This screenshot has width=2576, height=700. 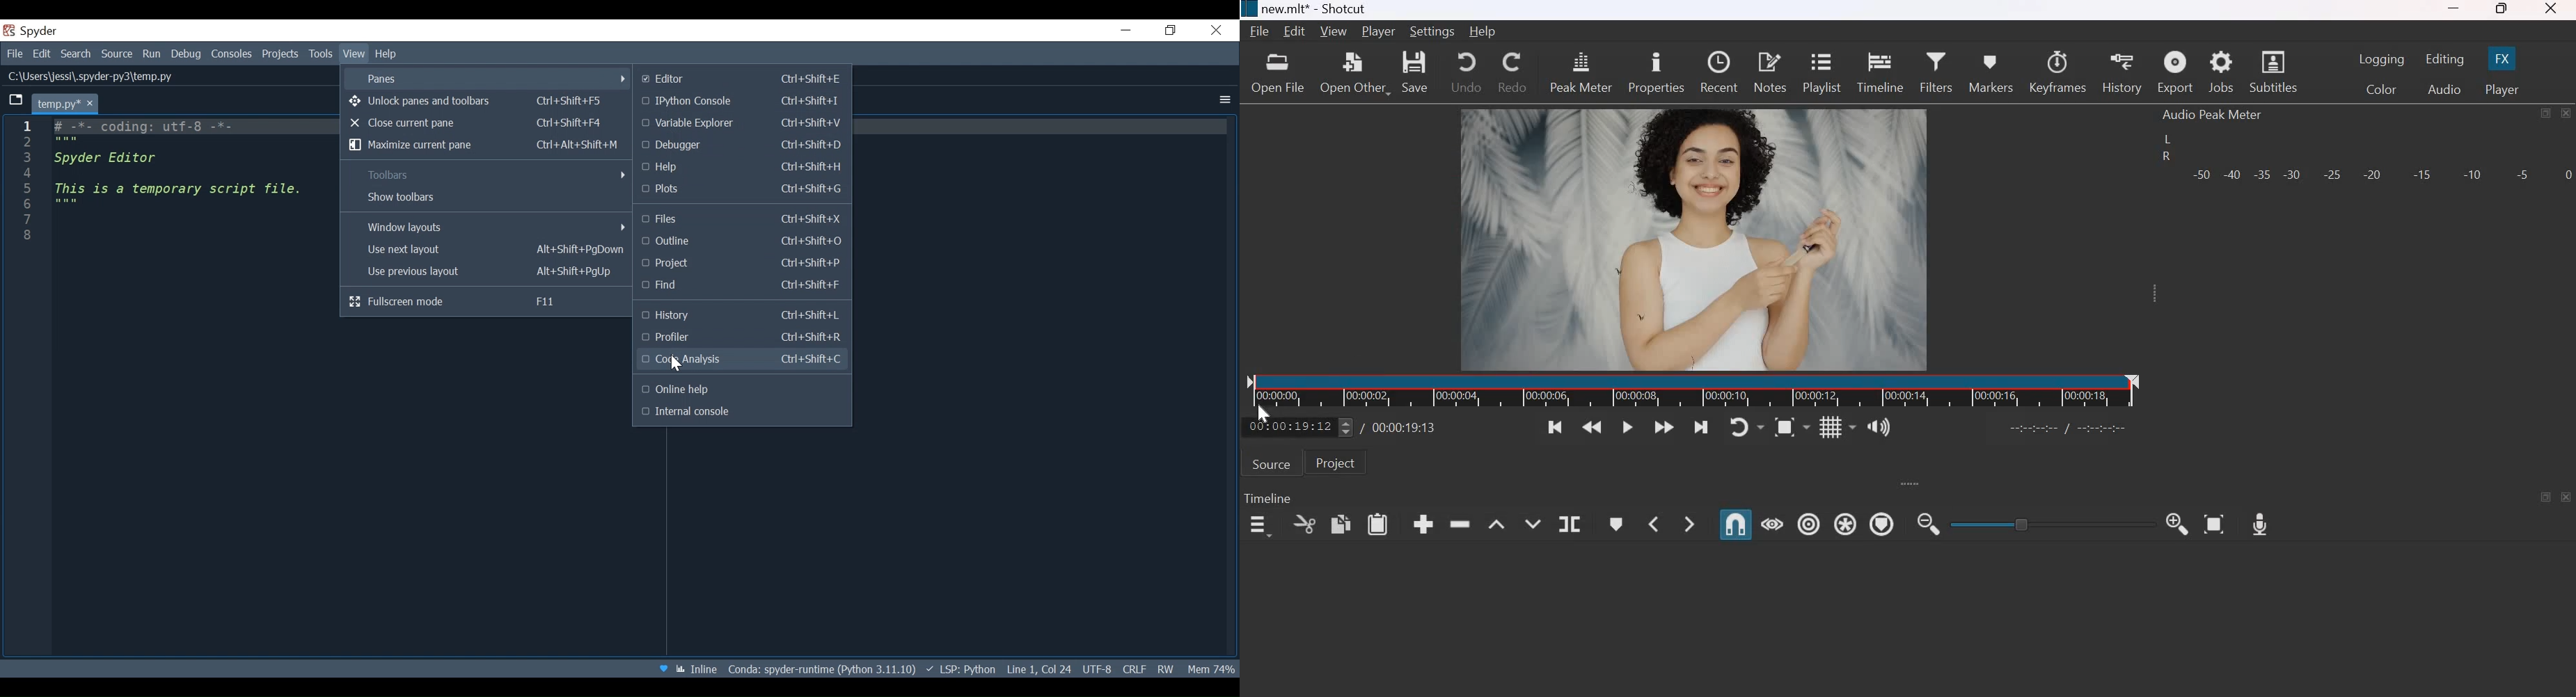 What do you see at coordinates (2550, 10) in the screenshot?
I see `close` at bounding box center [2550, 10].